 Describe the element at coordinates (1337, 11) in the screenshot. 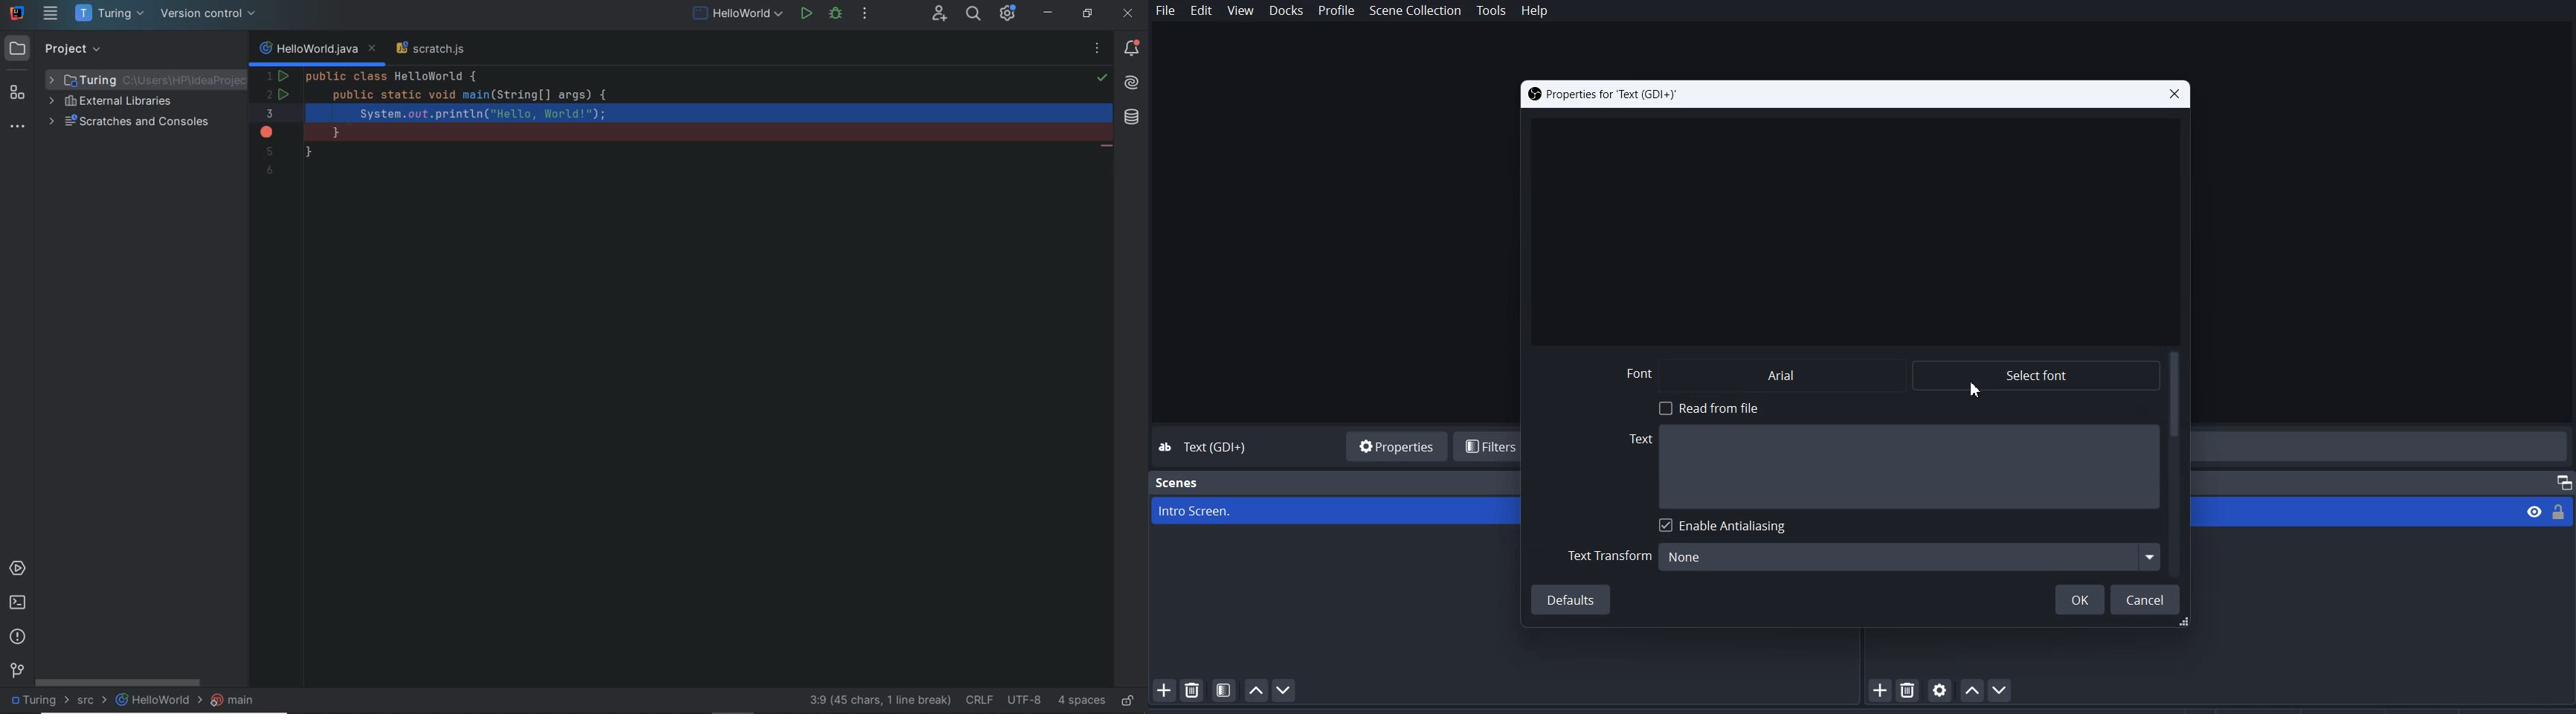

I see `Profile` at that location.